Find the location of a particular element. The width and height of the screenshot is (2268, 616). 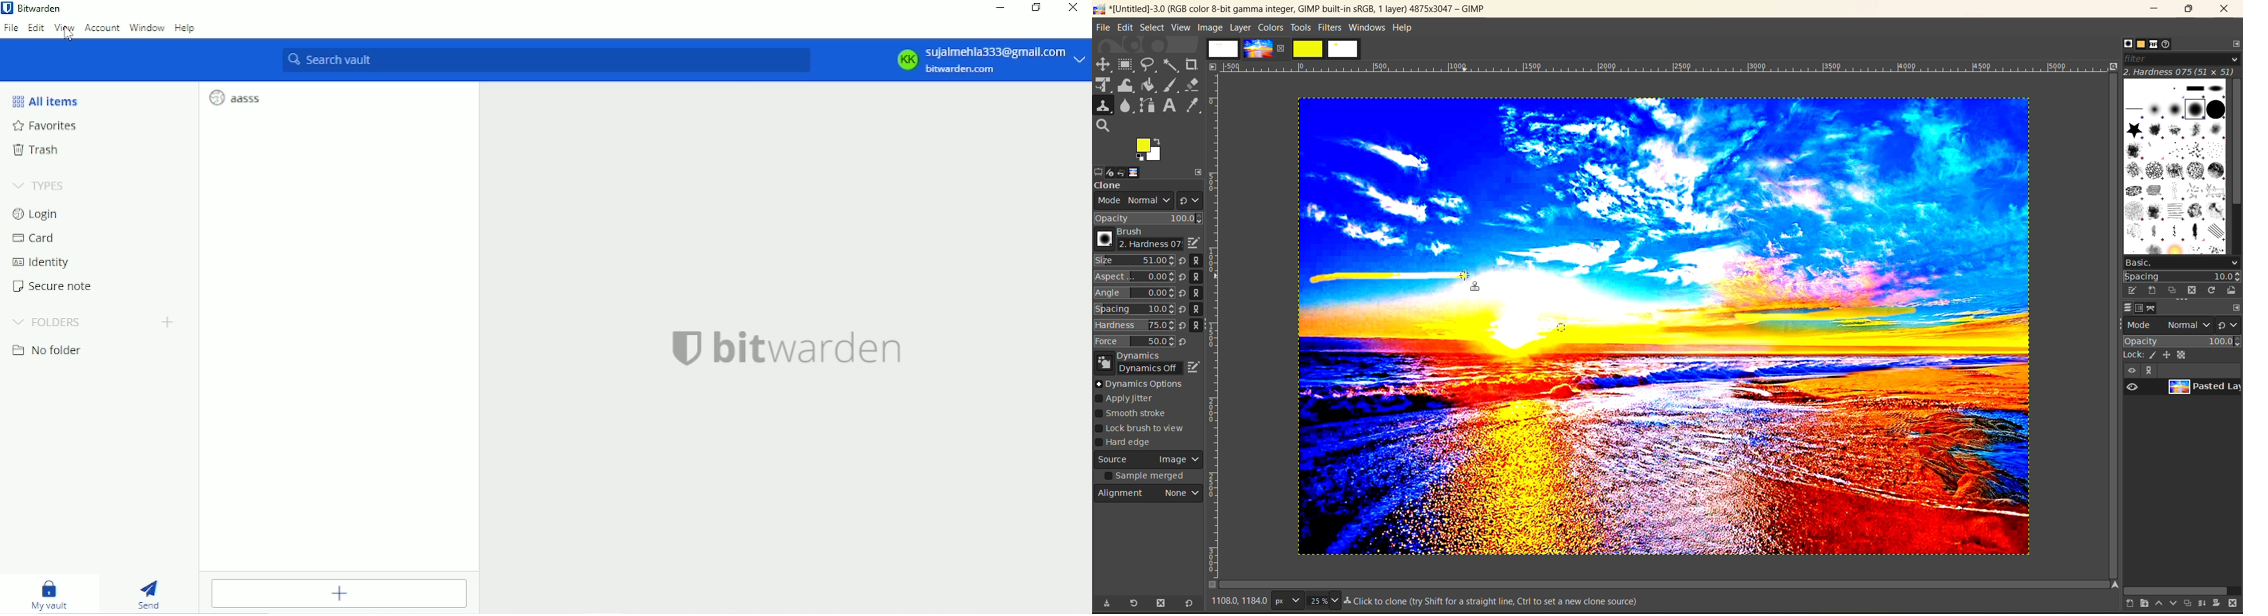

smooth stroke is located at coordinates (1135, 414).